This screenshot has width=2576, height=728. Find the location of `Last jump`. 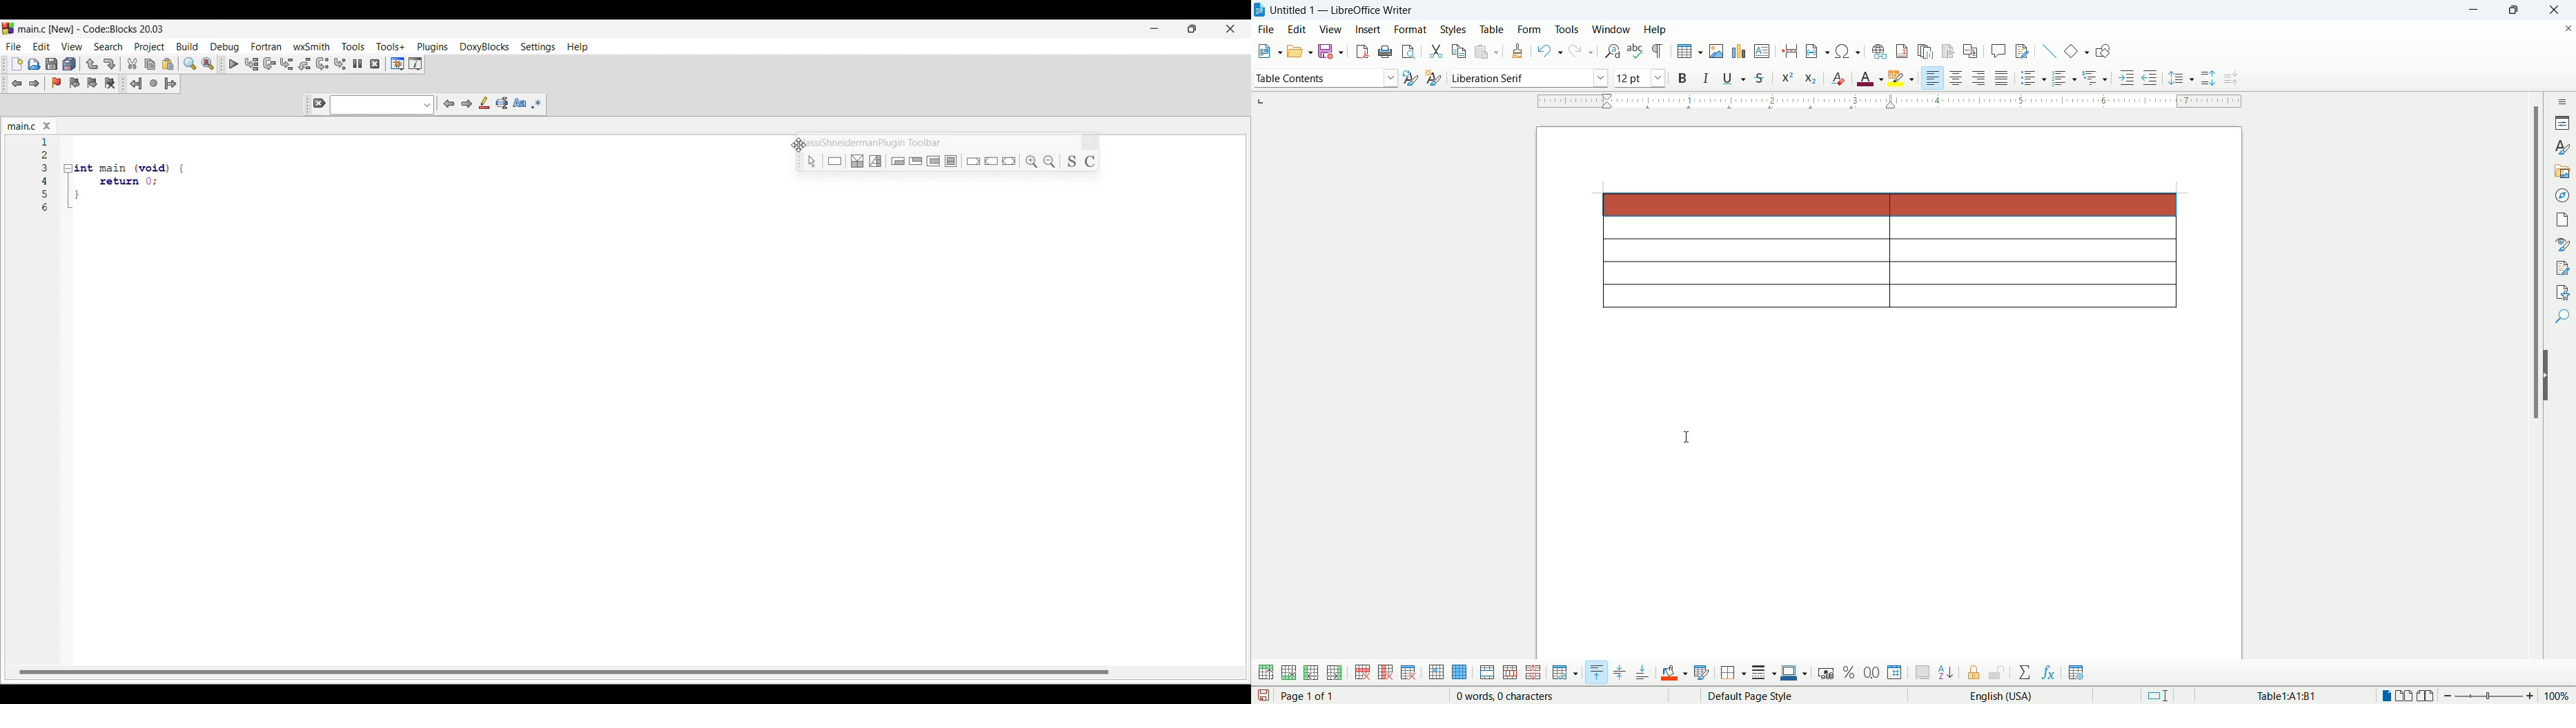

Last jump is located at coordinates (154, 83).